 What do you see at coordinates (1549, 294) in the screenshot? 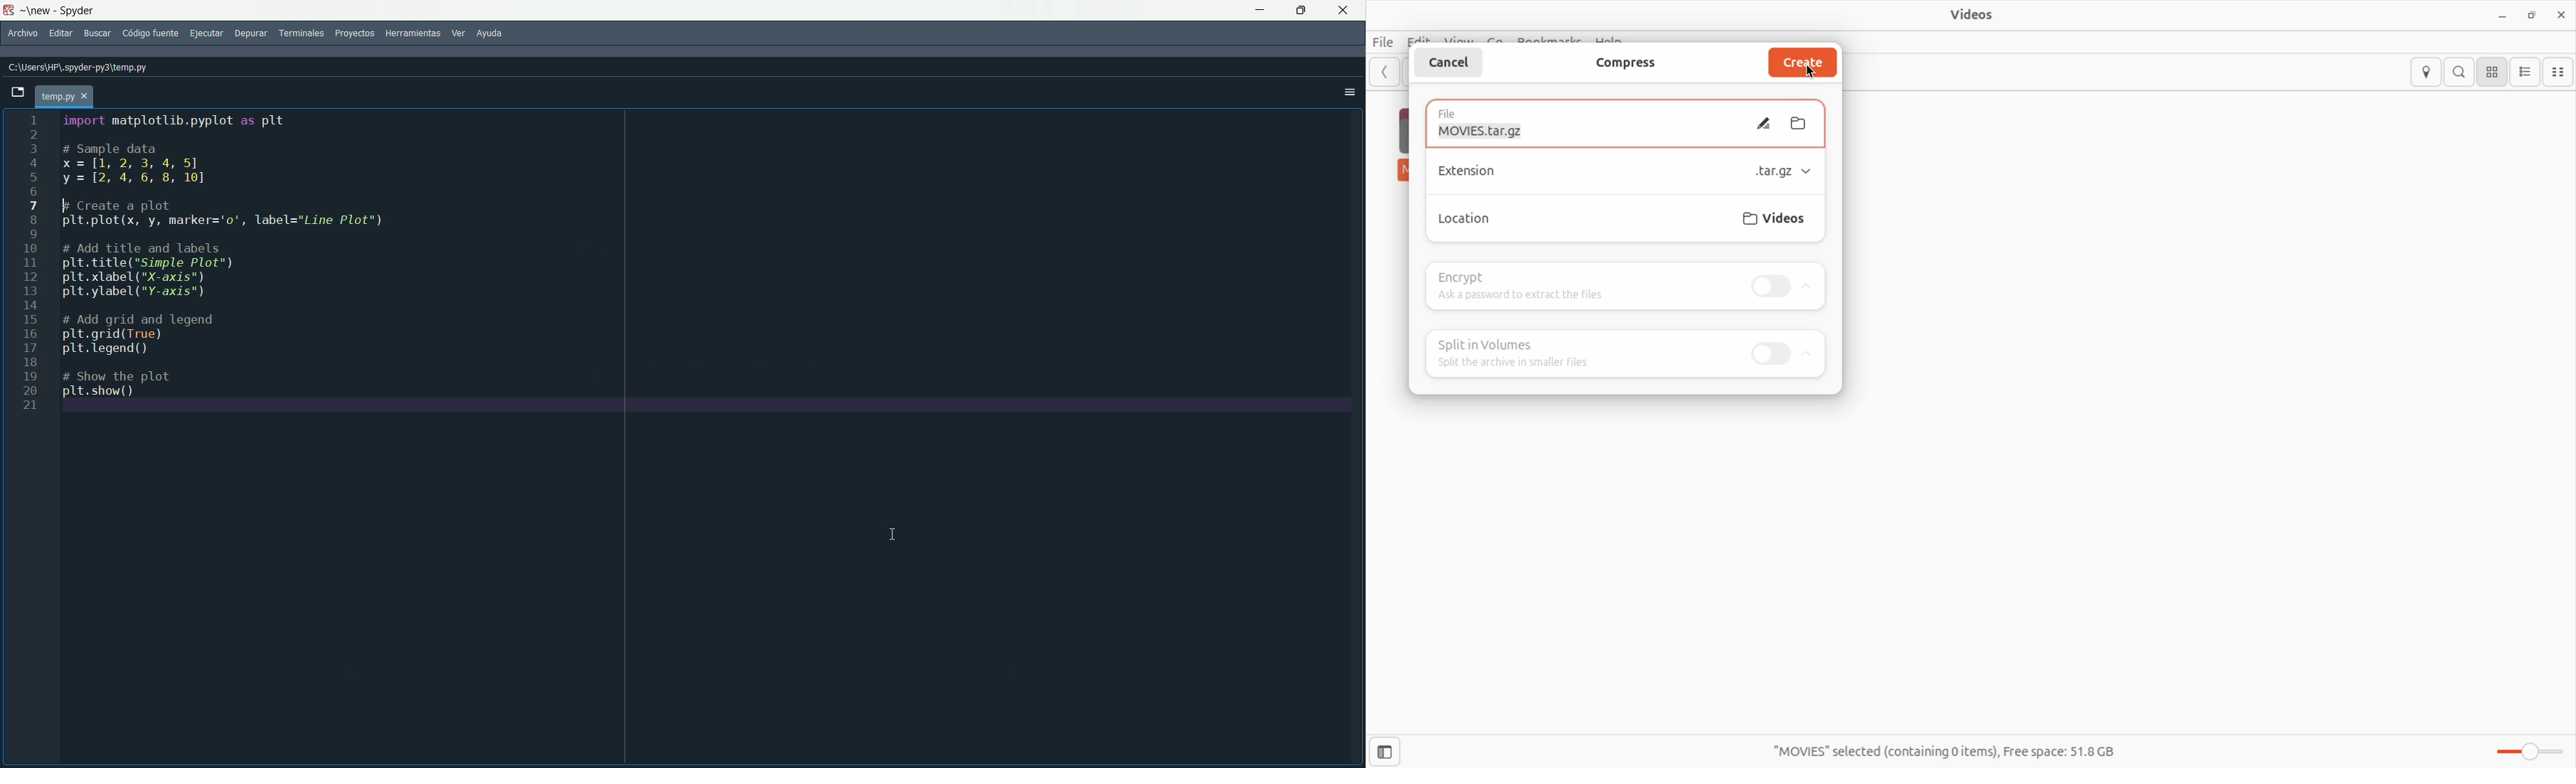
I see `add password` at bounding box center [1549, 294].